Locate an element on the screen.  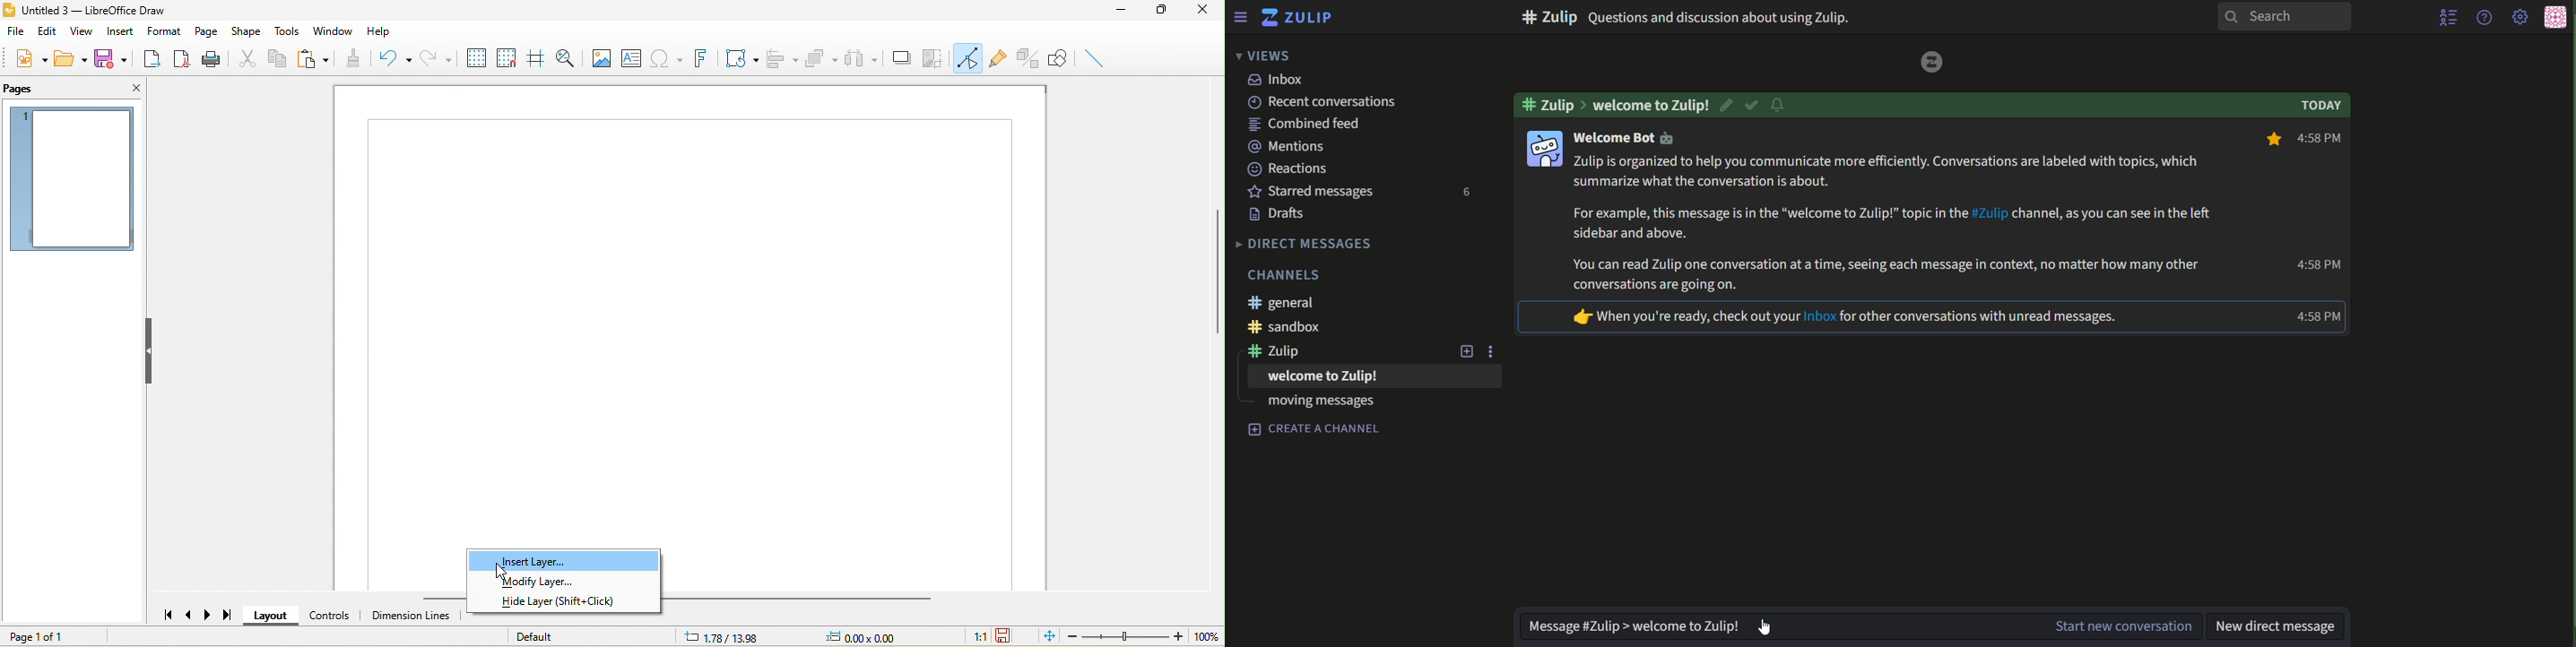
toggle extrusion is located at coordinates (1028, 58).